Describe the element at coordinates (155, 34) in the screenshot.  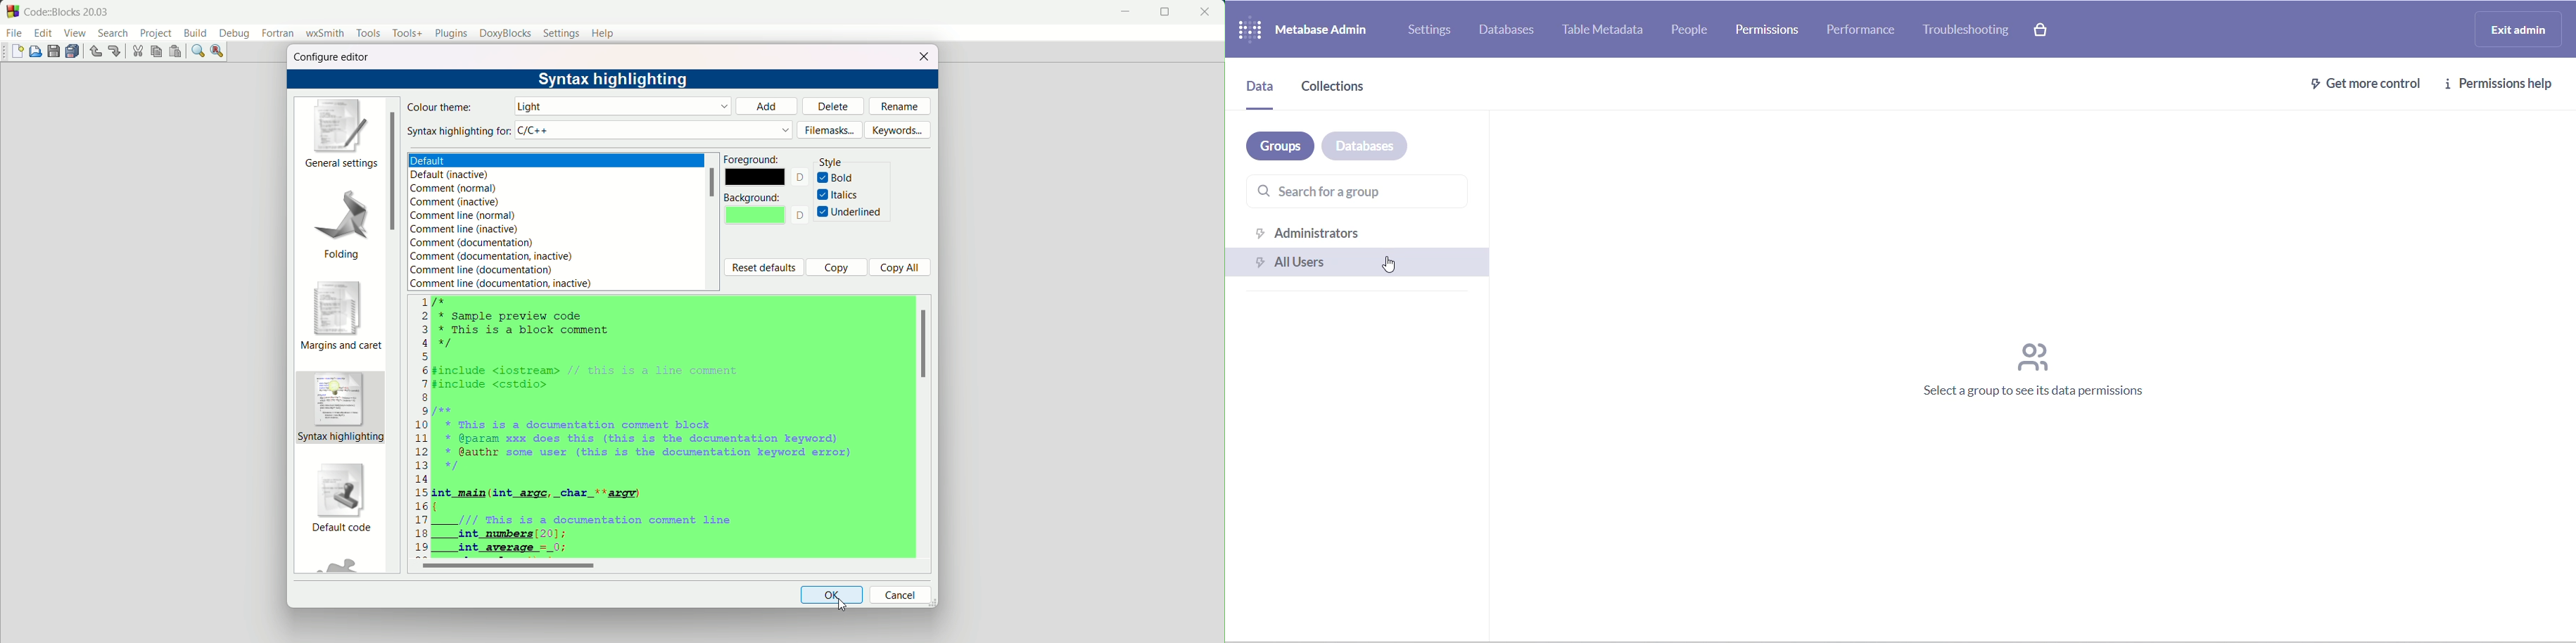
I see `project` at that location.